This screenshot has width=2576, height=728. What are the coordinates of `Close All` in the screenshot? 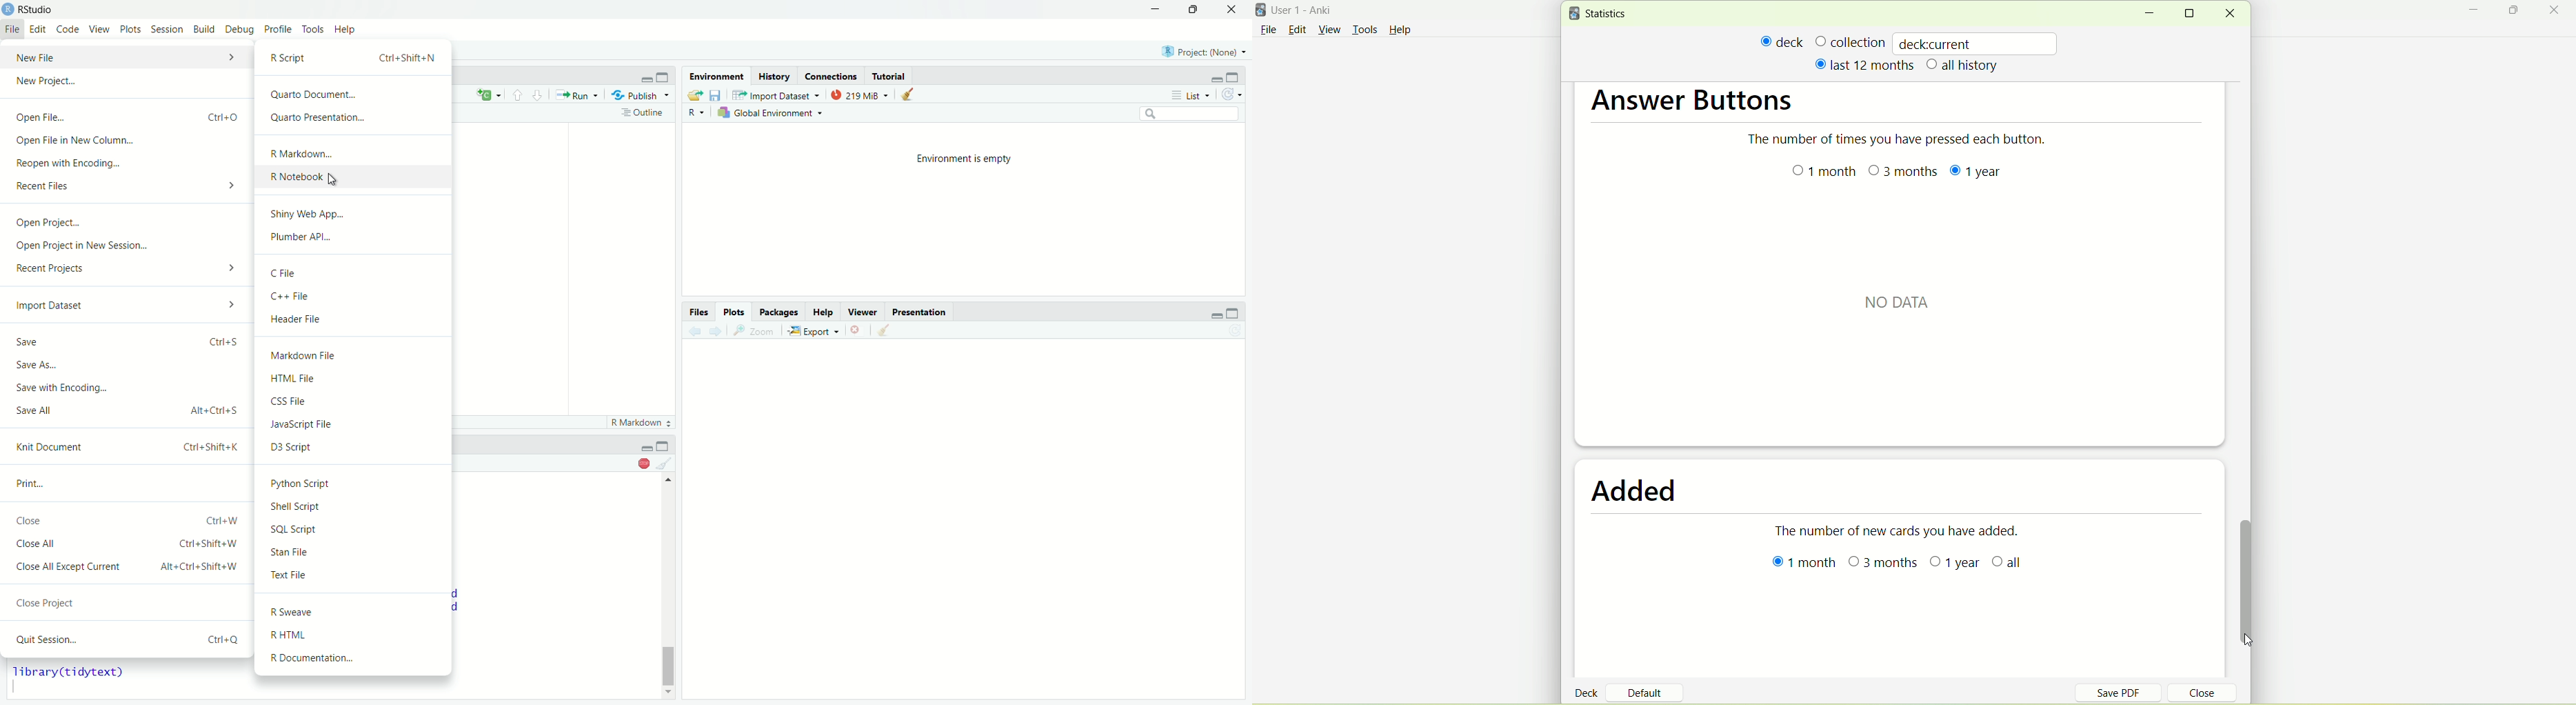 It's located at (129, 542).